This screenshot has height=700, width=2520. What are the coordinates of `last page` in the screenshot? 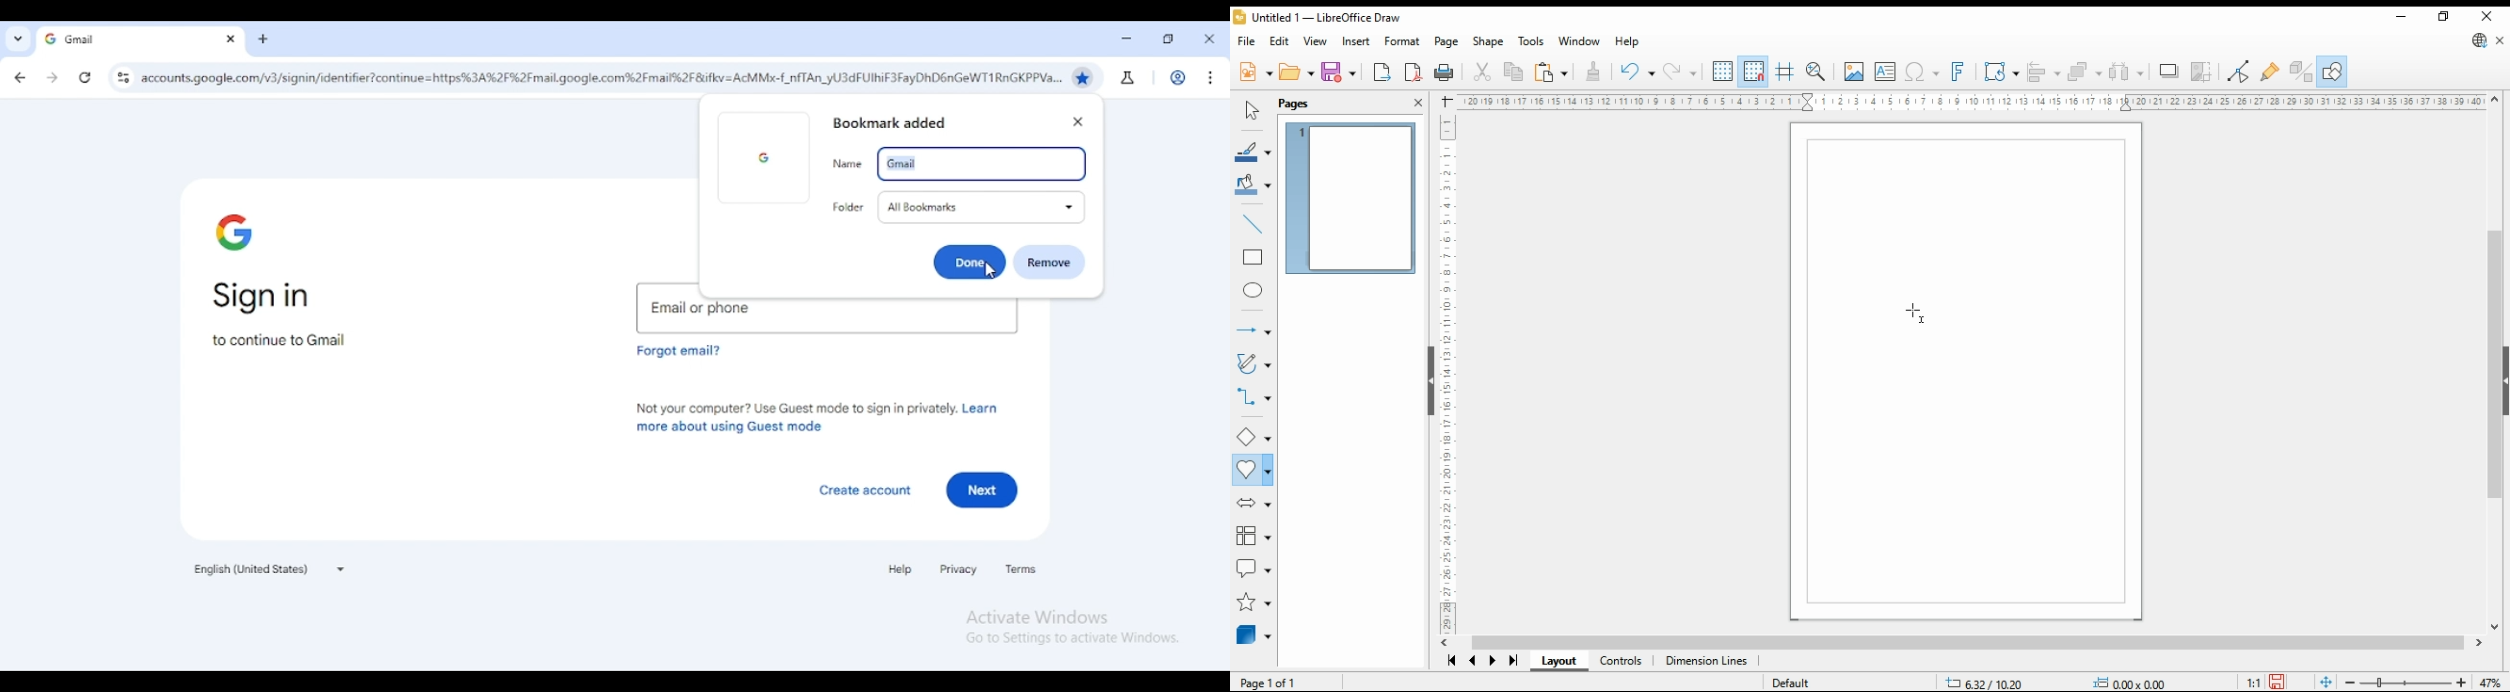 It's located at (1512, 663).